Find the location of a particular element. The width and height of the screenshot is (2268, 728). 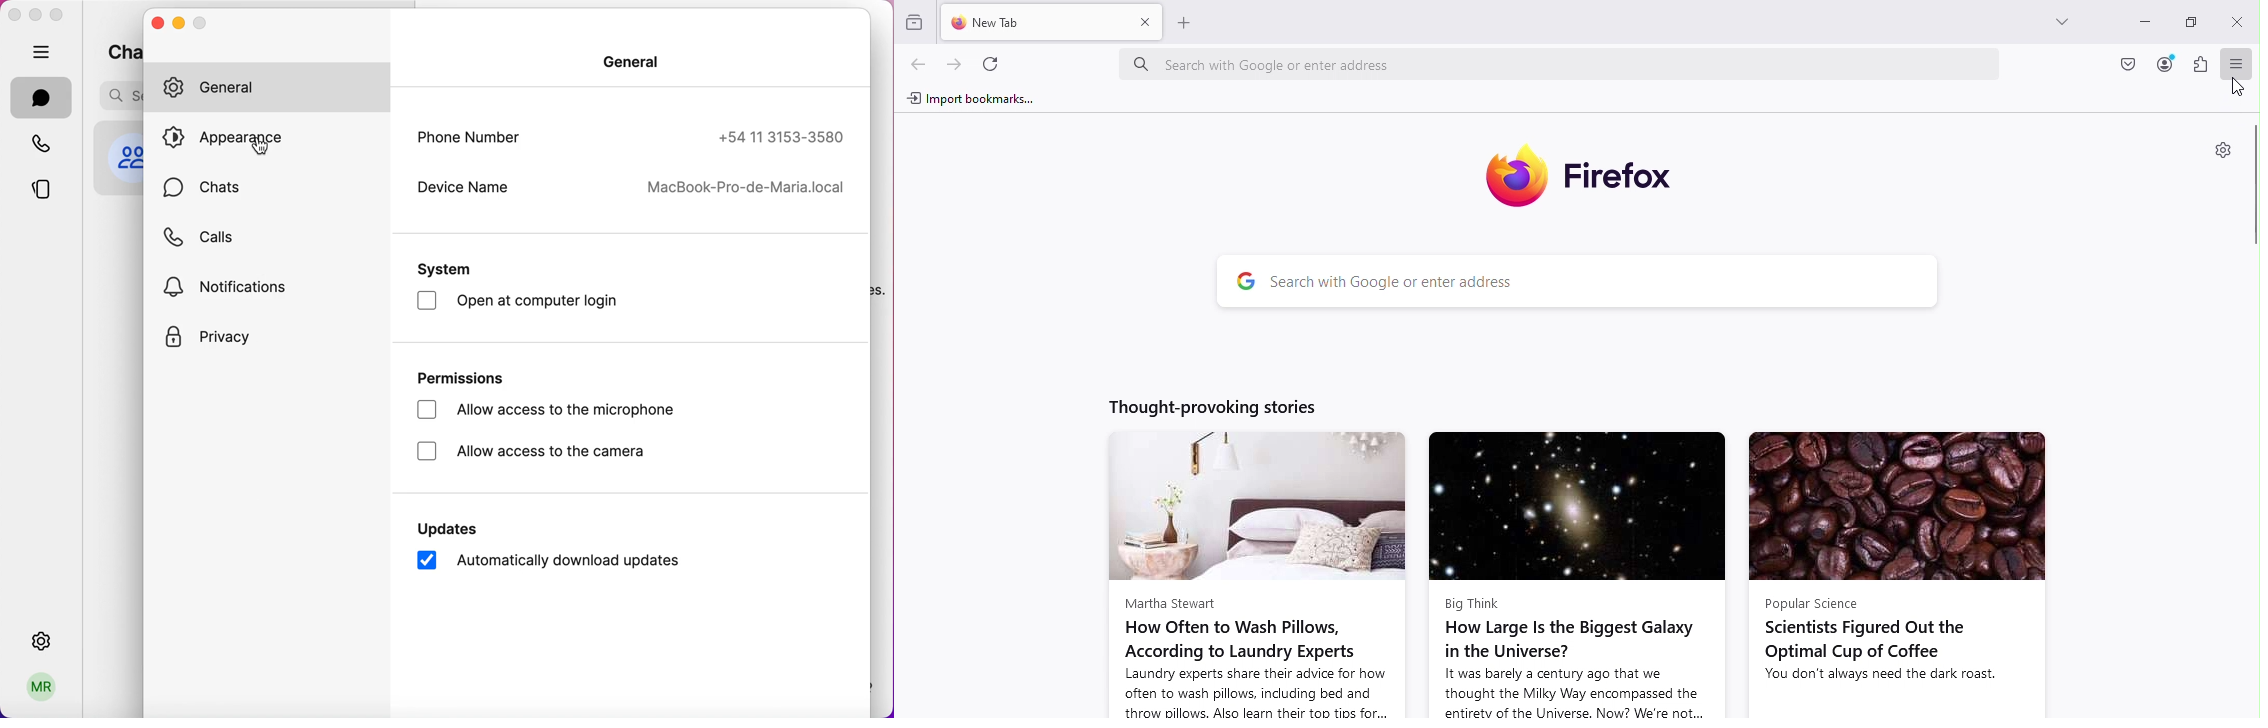

cursor is located at coordinates (261, 148).